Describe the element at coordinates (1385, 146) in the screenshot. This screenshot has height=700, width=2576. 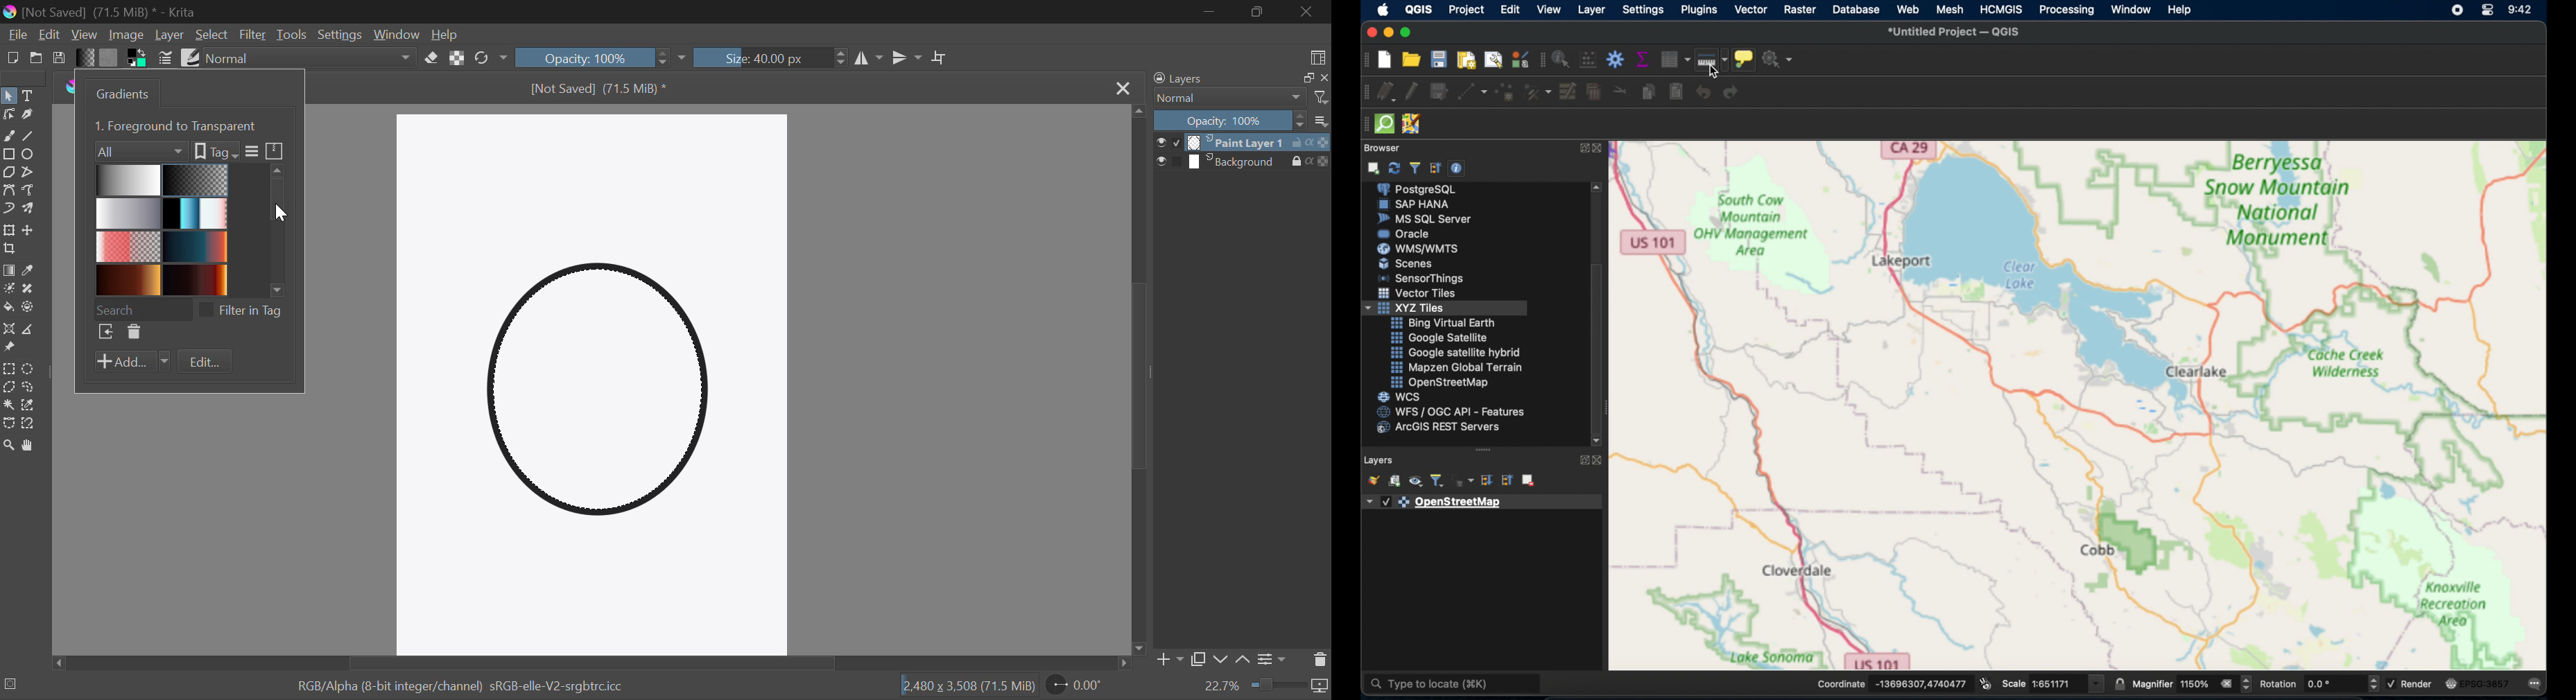
I see `browser` at that location.